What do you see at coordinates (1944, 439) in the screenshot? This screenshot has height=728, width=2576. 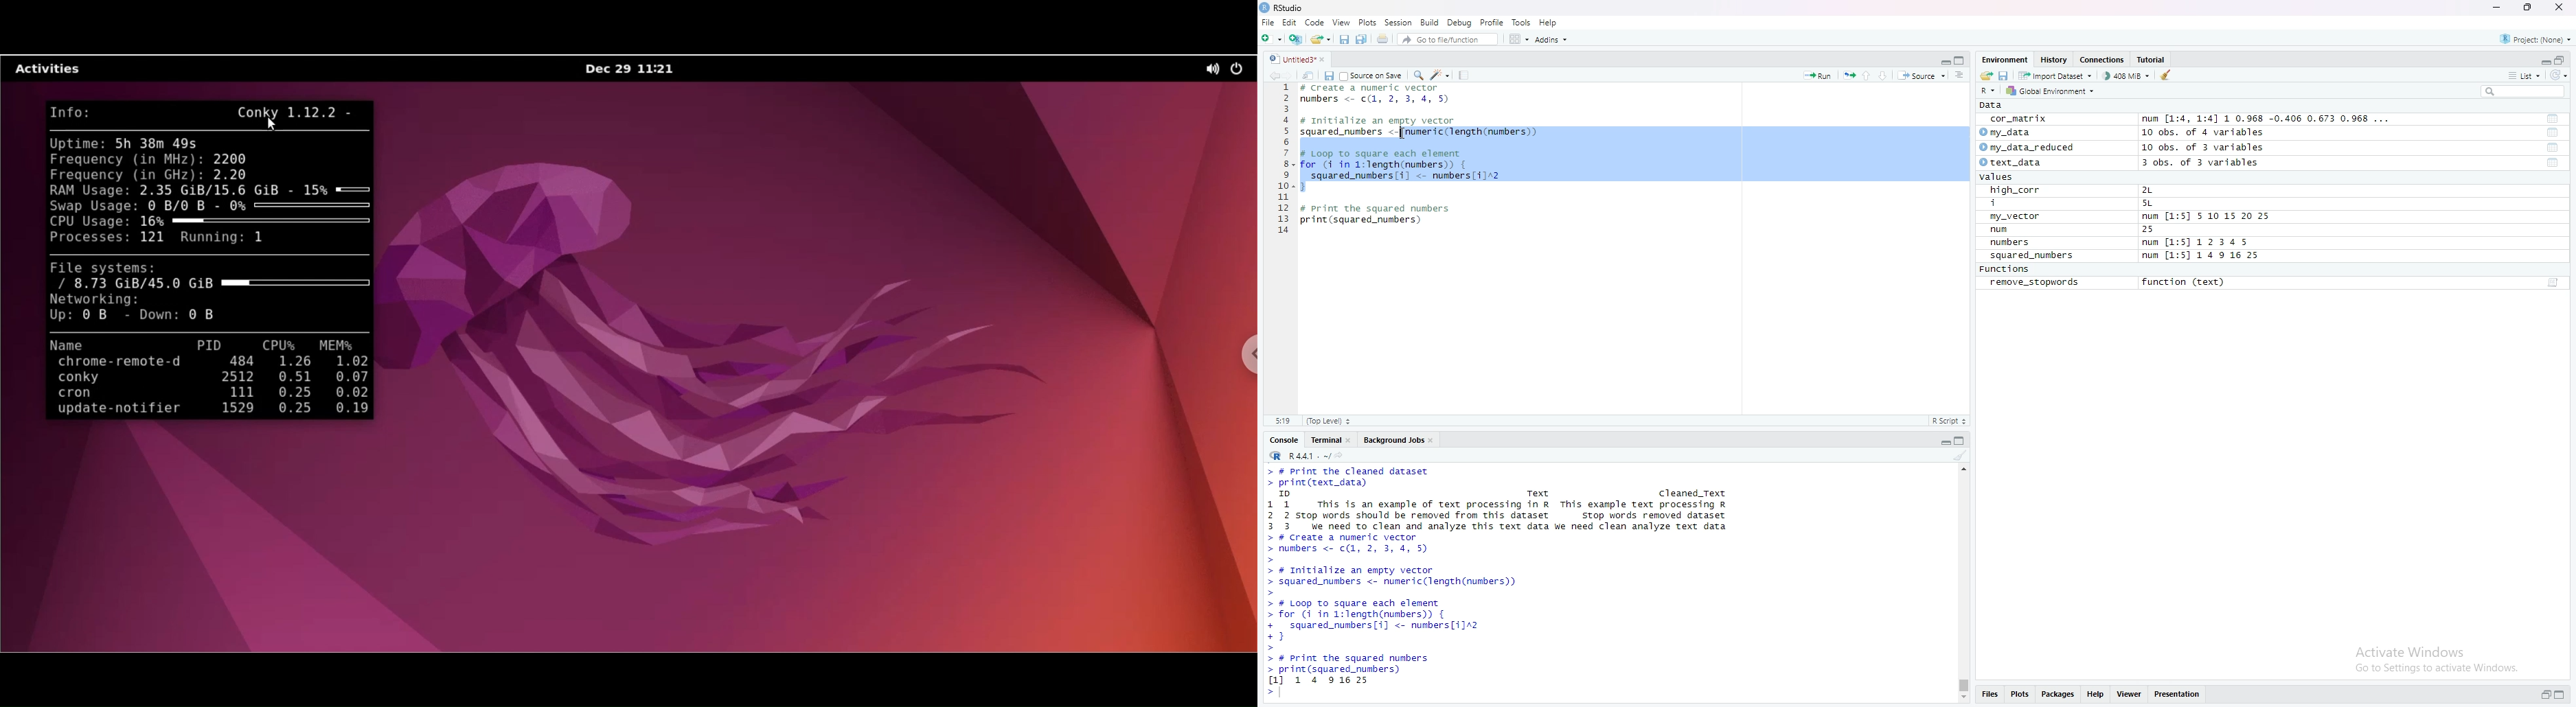 I see `minimize` at bounding box center [1944, 439].